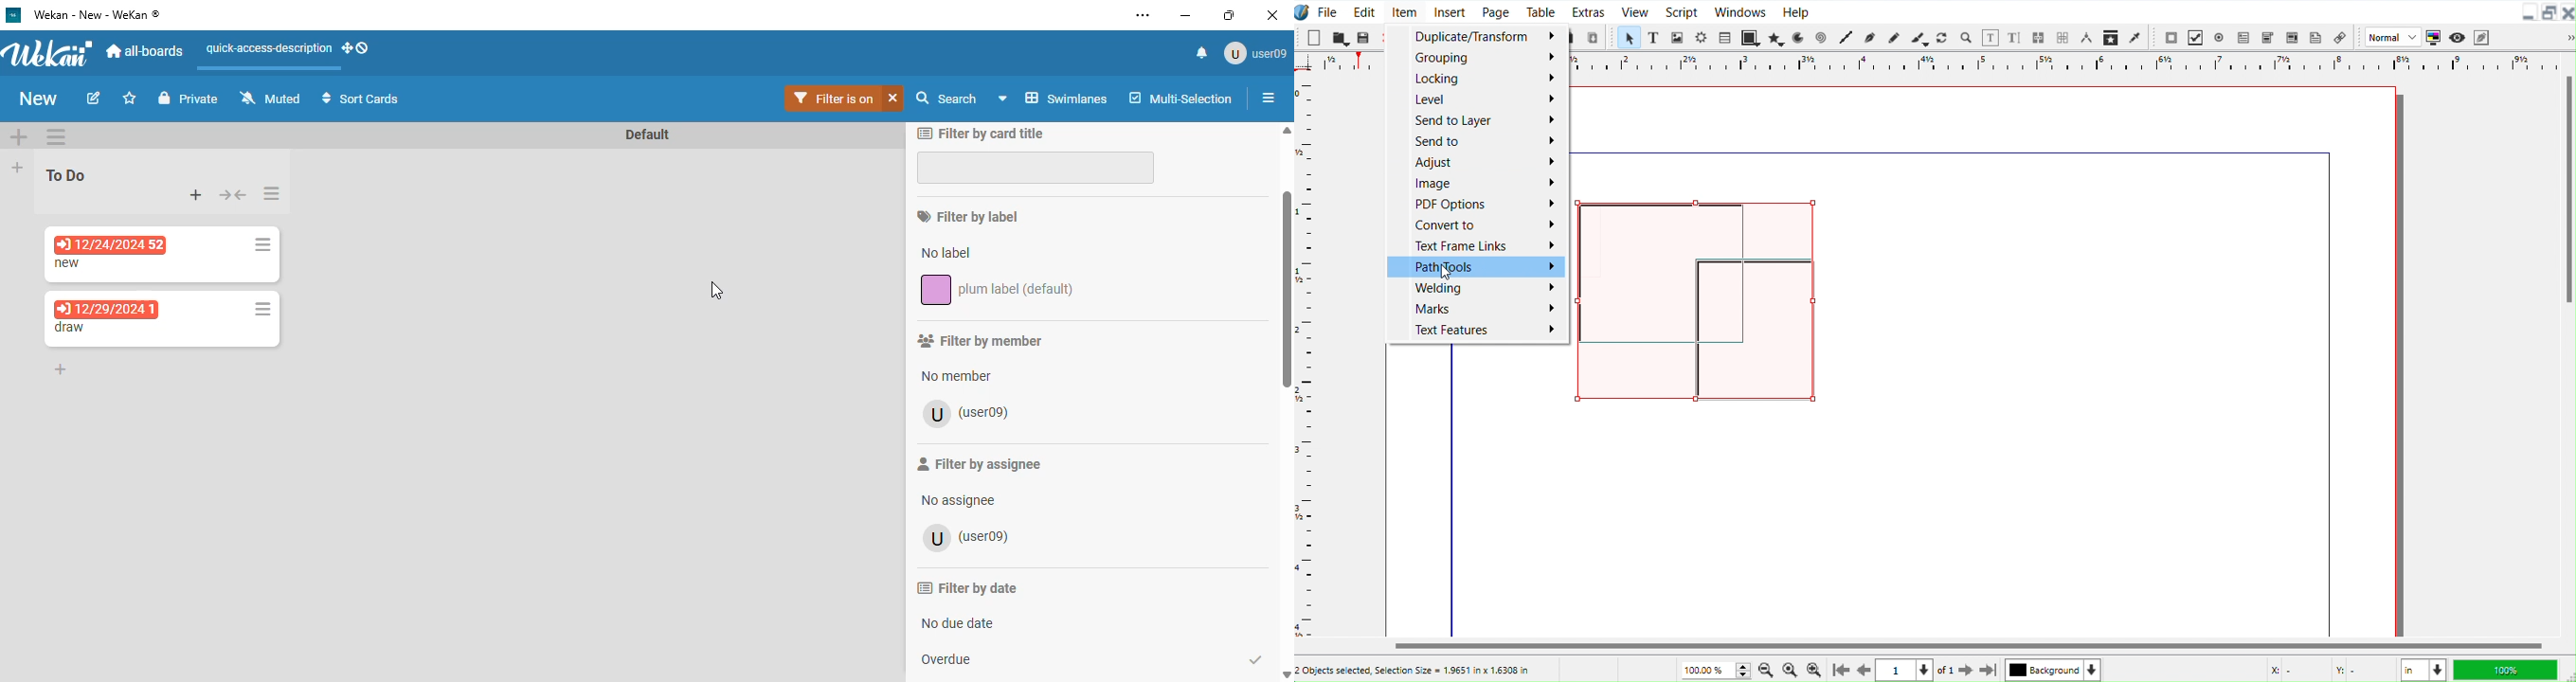 The height and width of the screenshot is (700, 2576). Describe the element at coordinates (1413, 669) in the screenshot. I see `Poligon selected : Size = 1.3755 in x 1.1558 in’` at that location.